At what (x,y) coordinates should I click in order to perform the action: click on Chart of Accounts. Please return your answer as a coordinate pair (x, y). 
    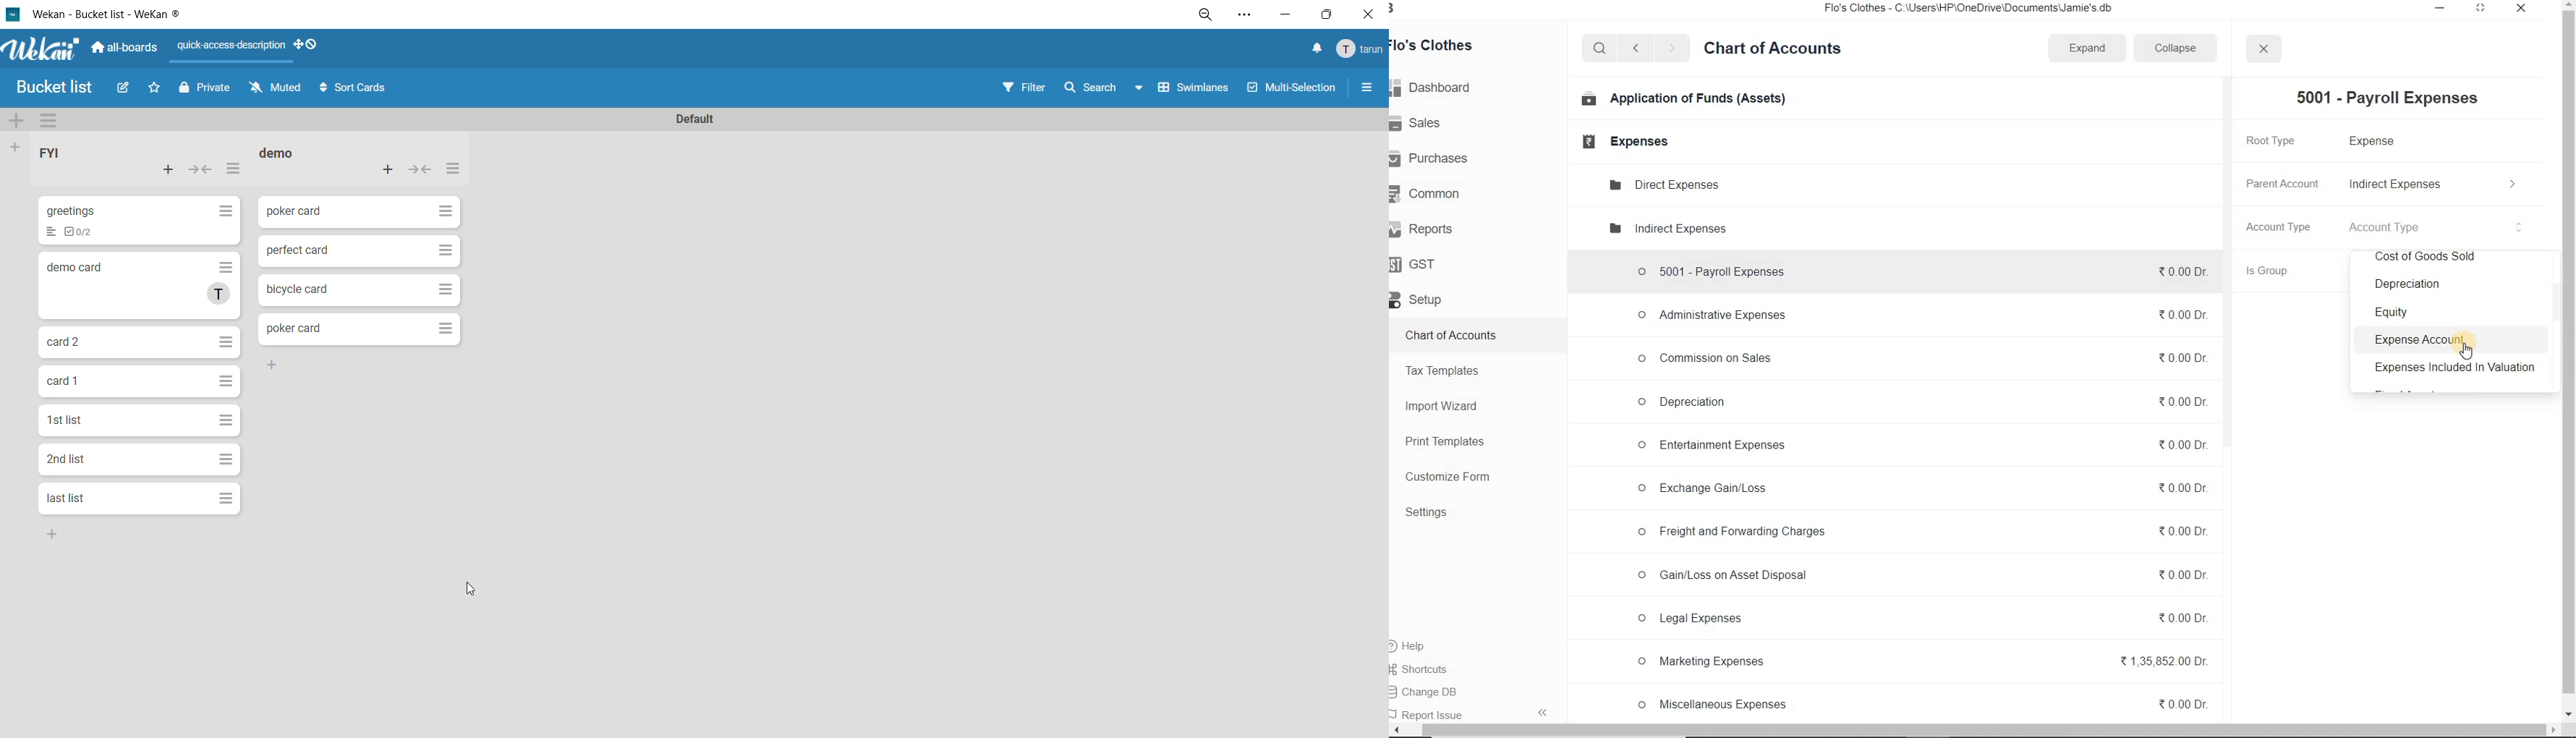
    Looking at the image, I should click on (1777, 50).